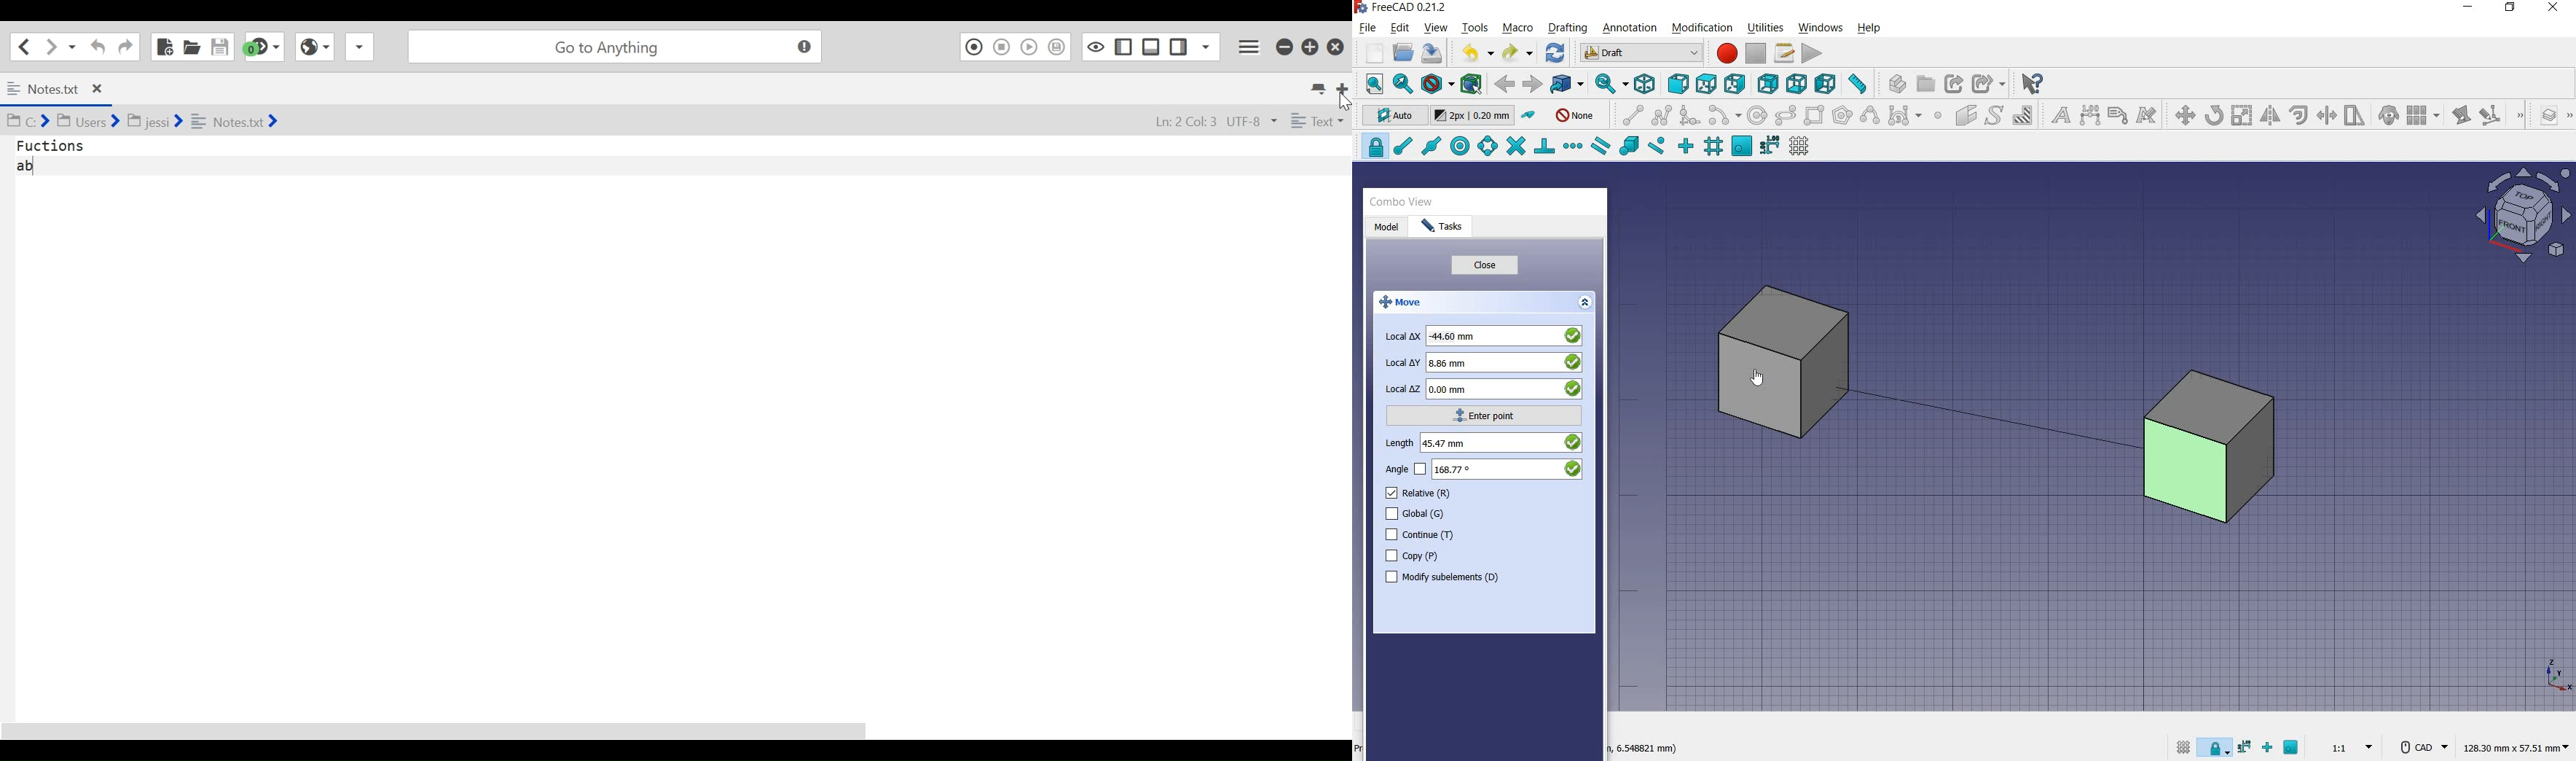 This screenshot has height=784, width=2576. Describe the element at coordinates (1415, 557) in the screenshot. I see `copy` at that location.